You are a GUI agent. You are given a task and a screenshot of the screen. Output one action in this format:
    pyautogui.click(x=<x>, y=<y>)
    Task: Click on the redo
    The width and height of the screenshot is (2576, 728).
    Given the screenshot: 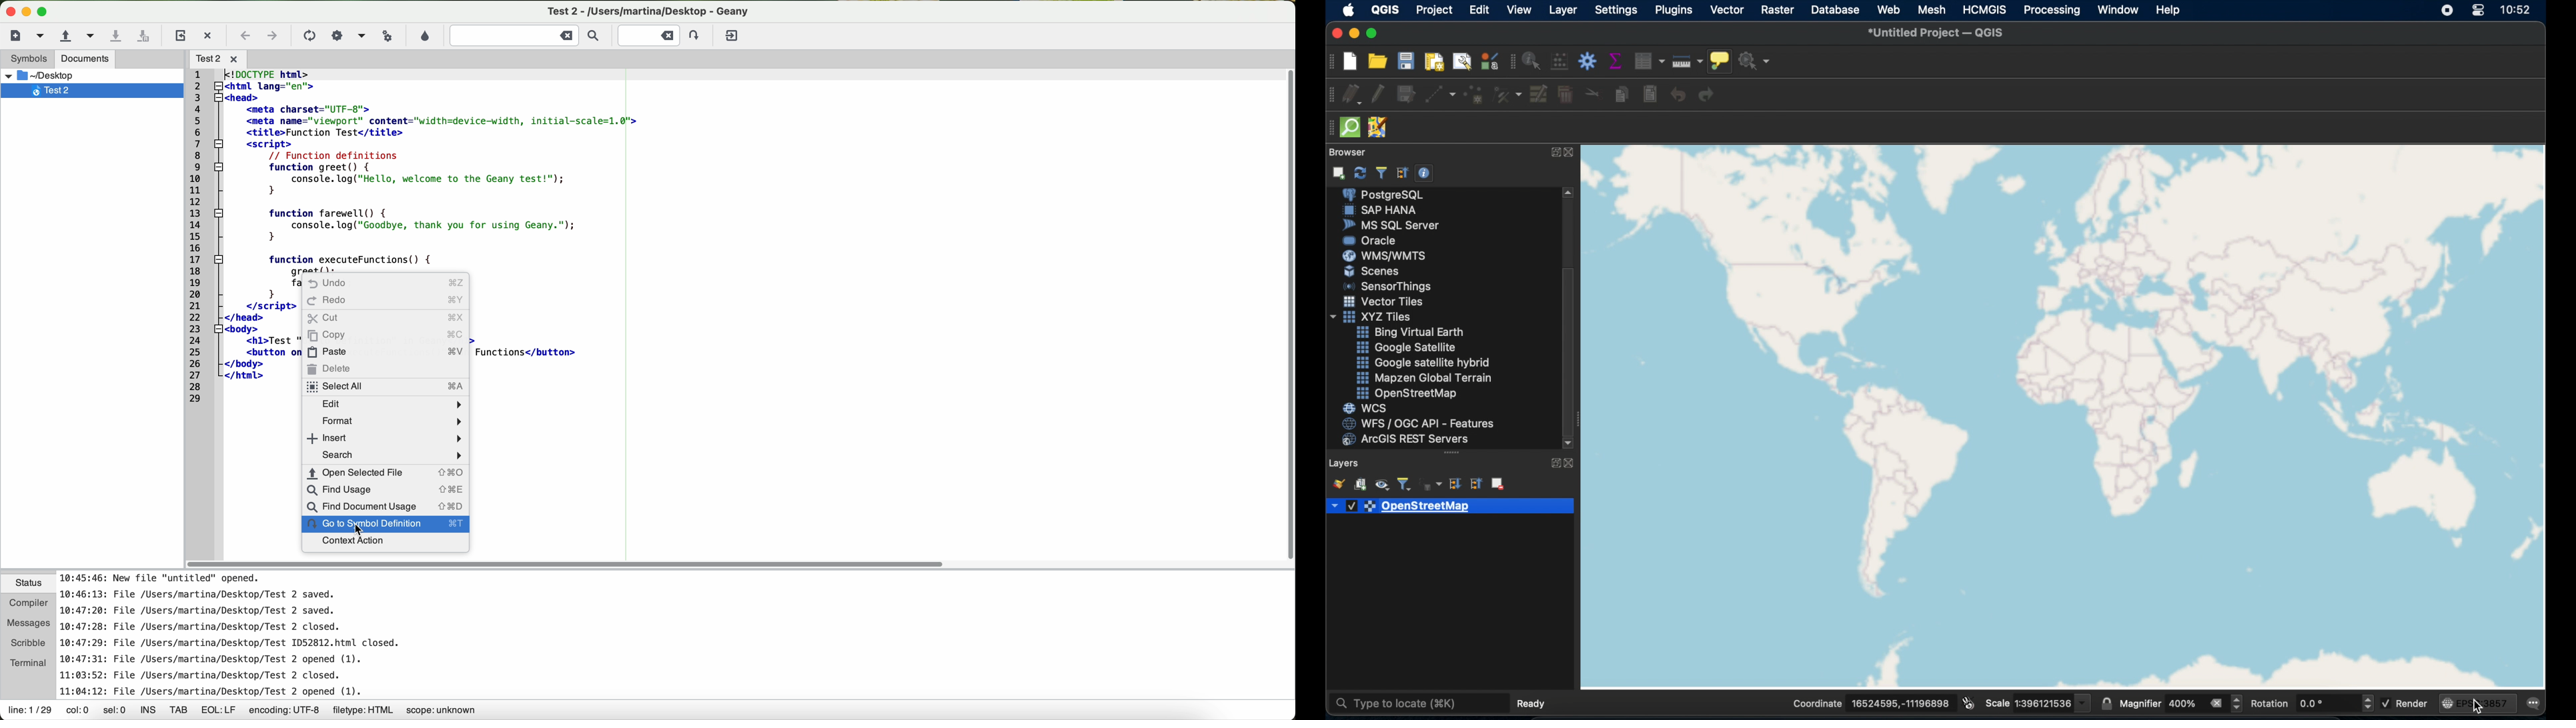 What is the action you would take?
    pyautogui.click(x=1711, y=97)
    